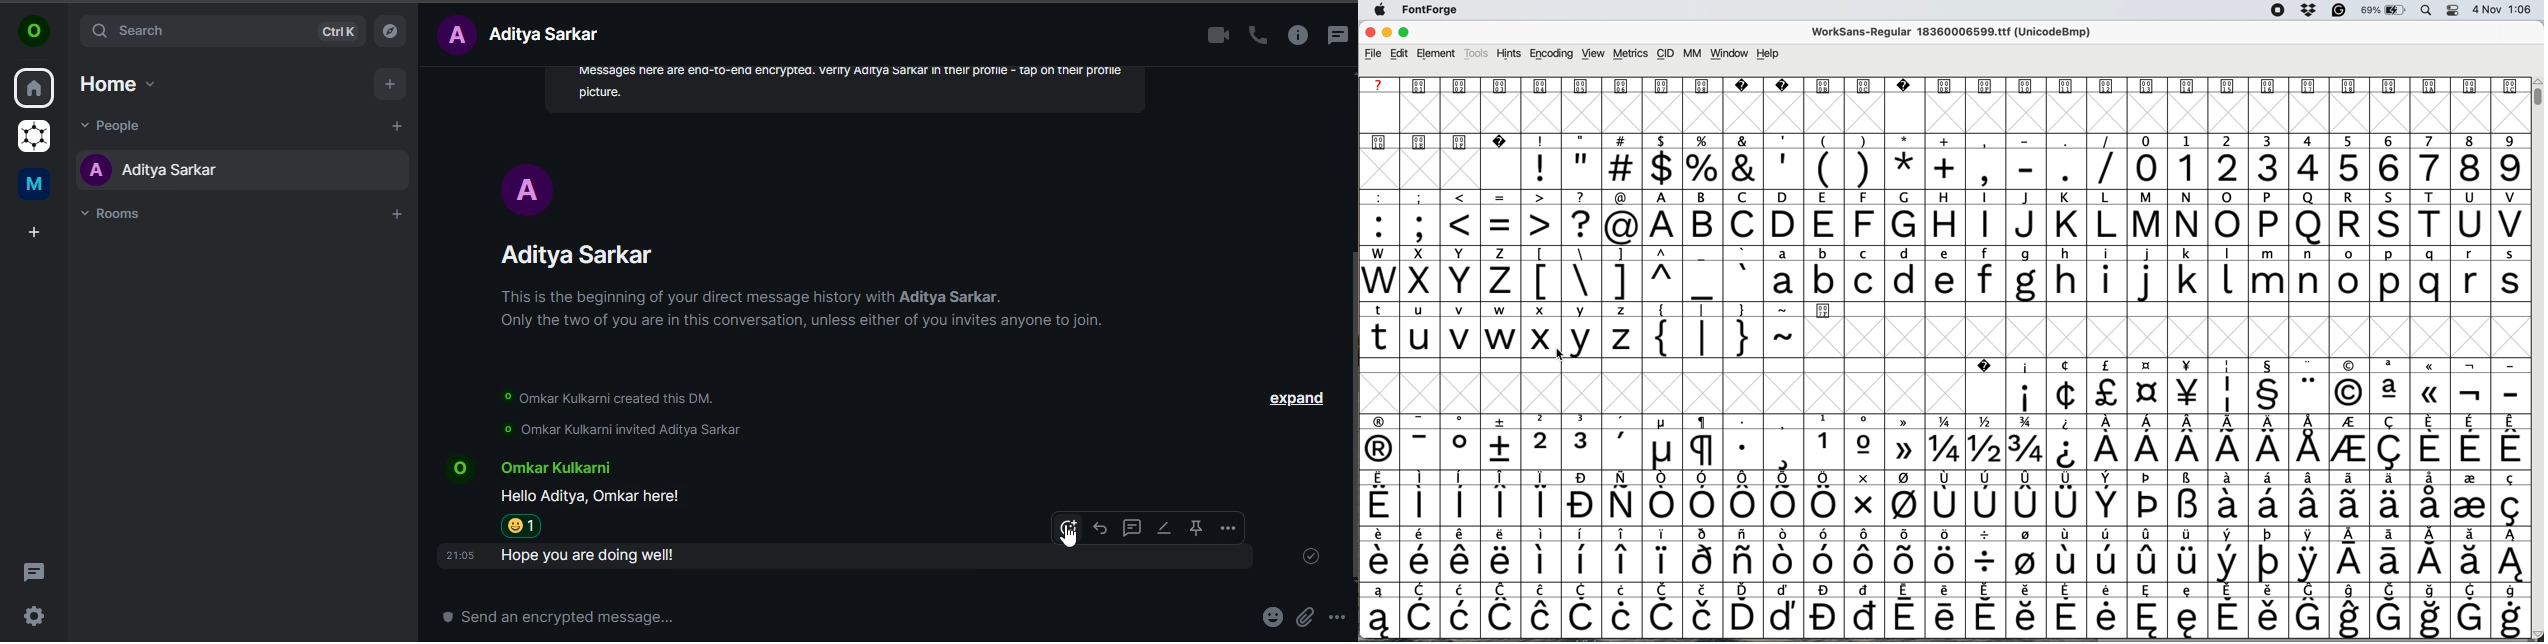 This screenshot has height=644, width=2548. I want to click on © Omar Kulkarni created this DM.
© Omar Kulkarni invited Aditya Sarkar, so click(616, 415).